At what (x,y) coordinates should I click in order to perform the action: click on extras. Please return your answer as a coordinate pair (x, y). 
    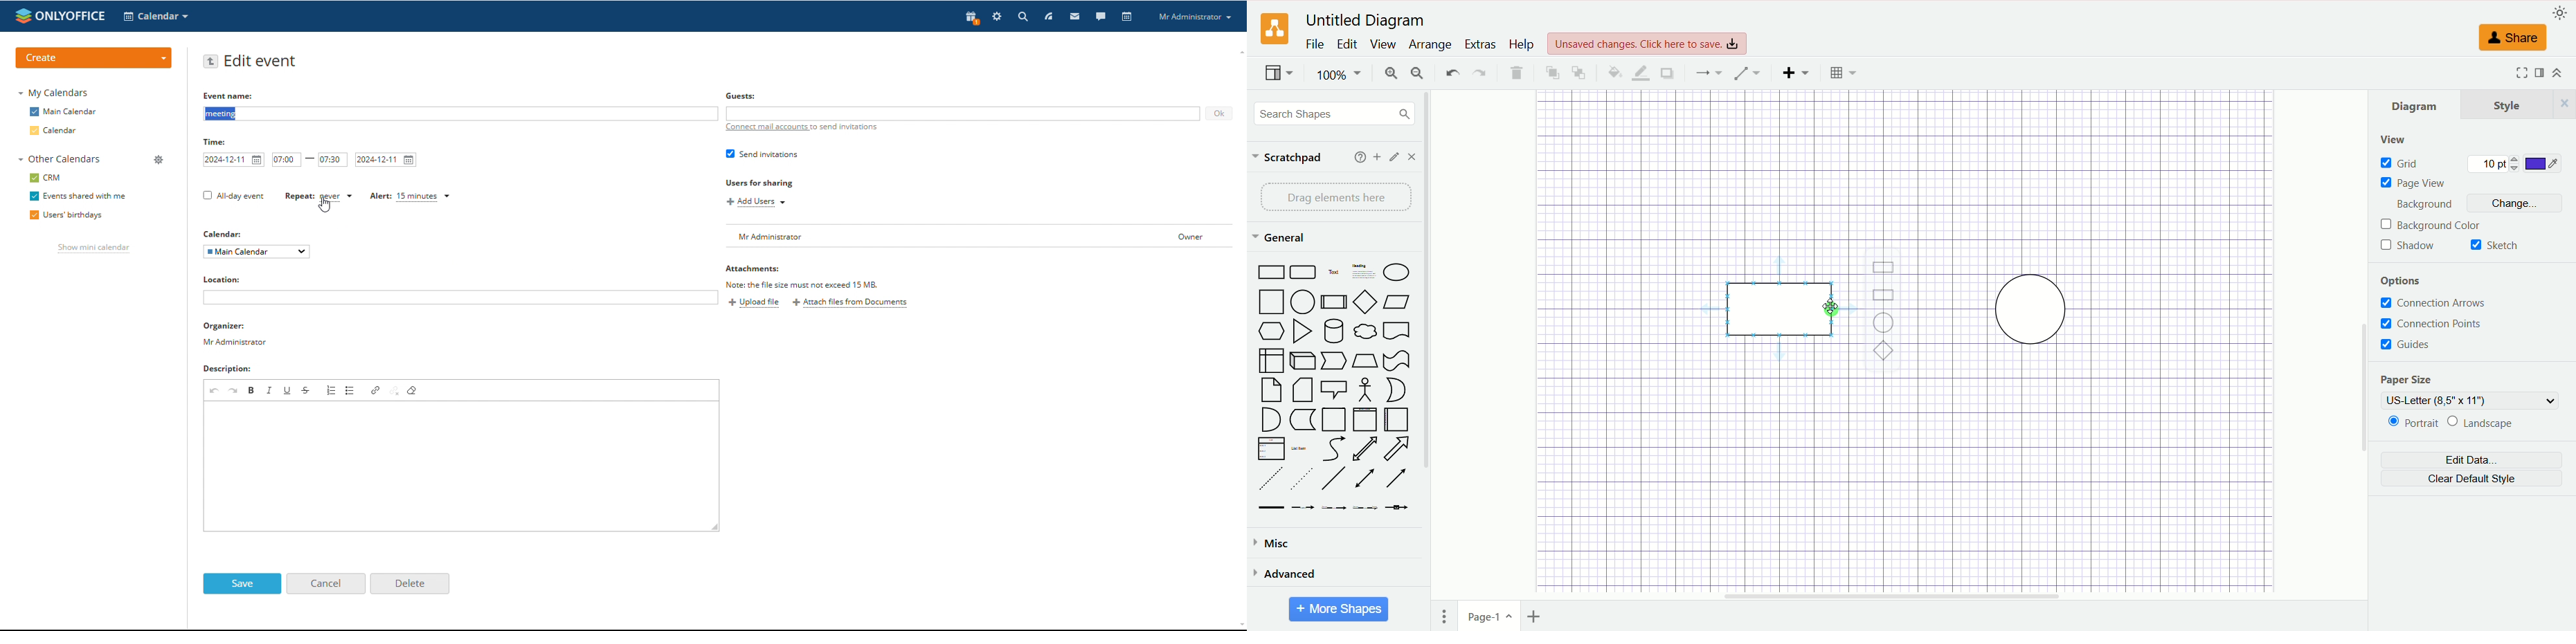
    Looking at the image, I should click on (1481, 44).